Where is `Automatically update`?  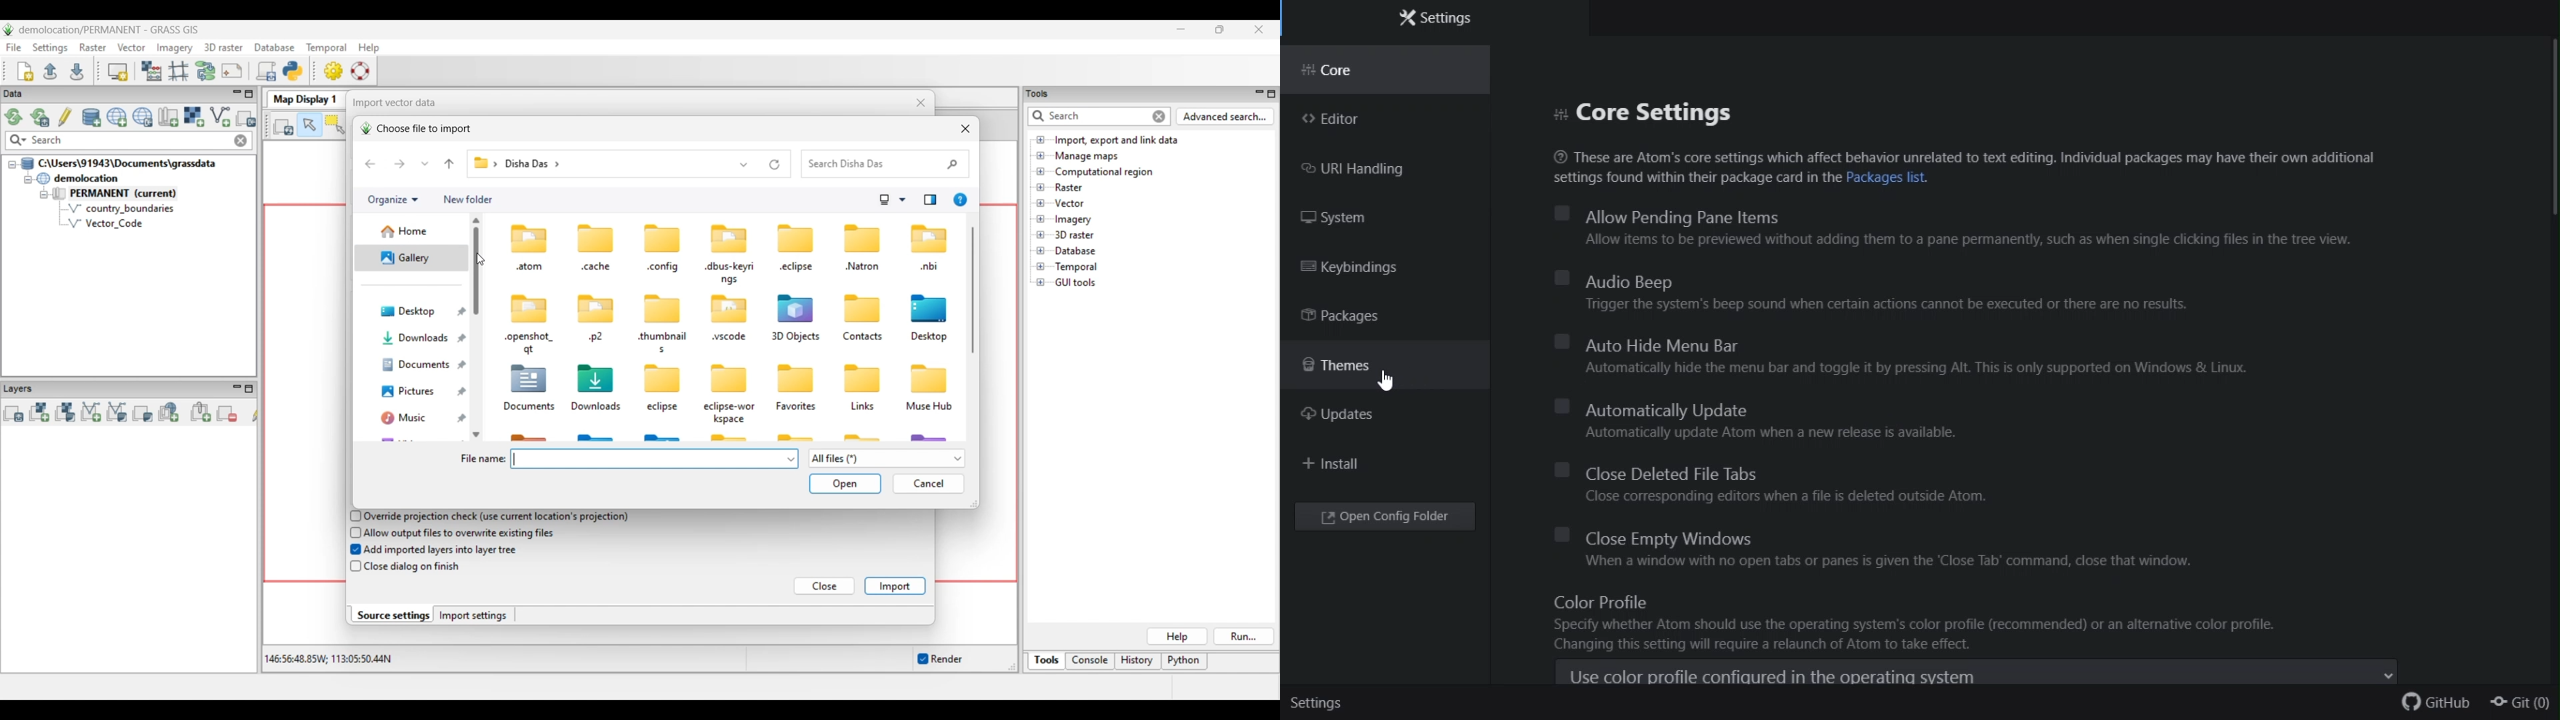 Automatically update is located at coordinates (1767, 406).